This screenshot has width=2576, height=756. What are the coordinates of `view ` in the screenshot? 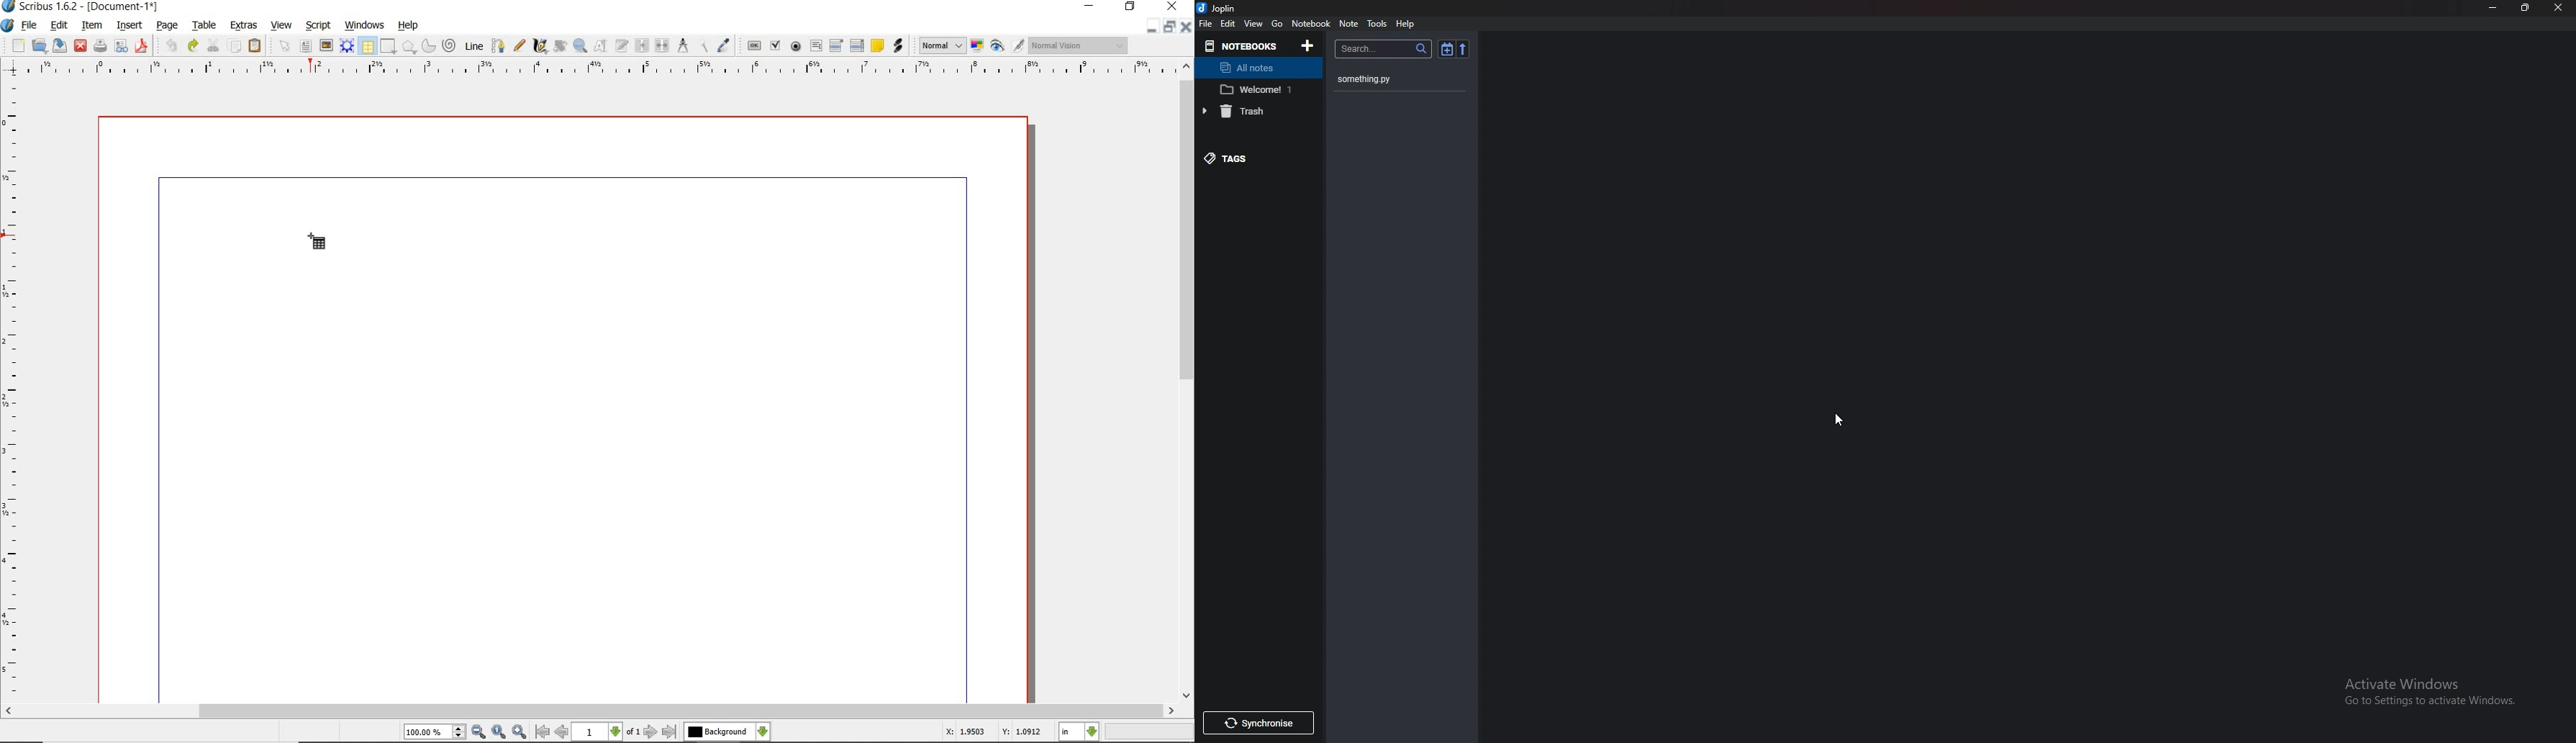 It's located at (284, 26).